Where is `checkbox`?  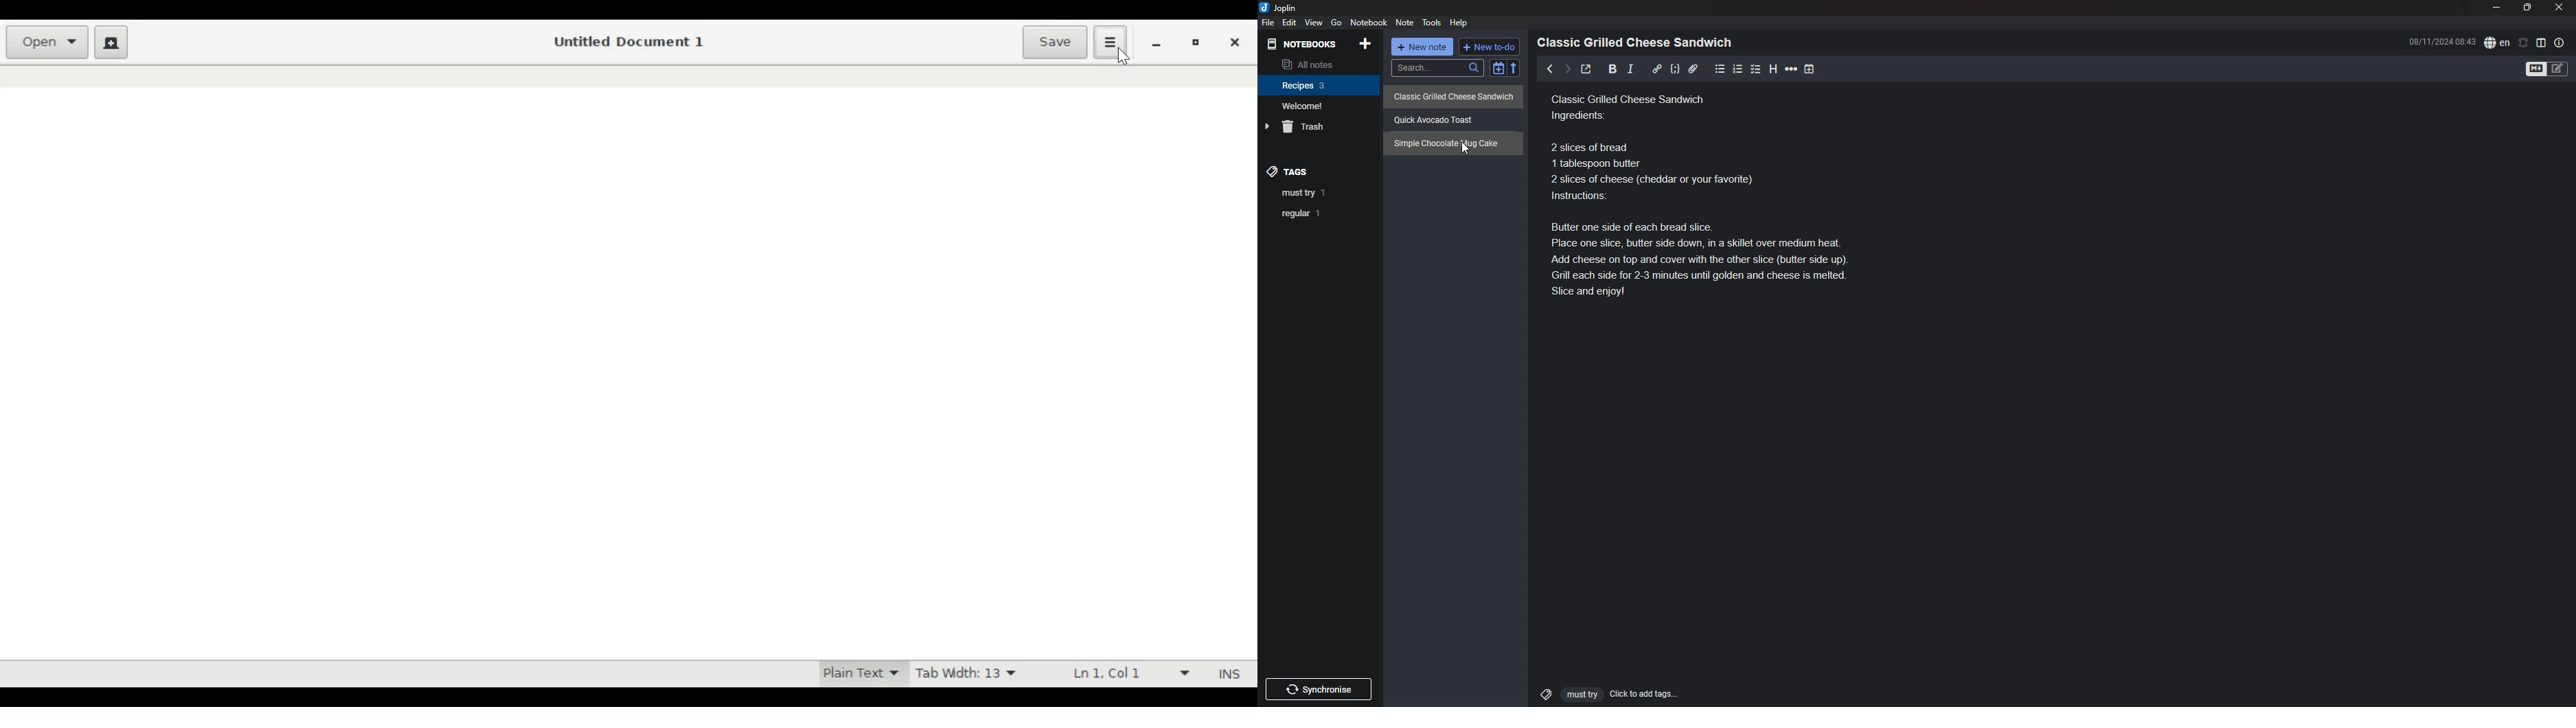 checkbox is located at coordinates (1756, 69).